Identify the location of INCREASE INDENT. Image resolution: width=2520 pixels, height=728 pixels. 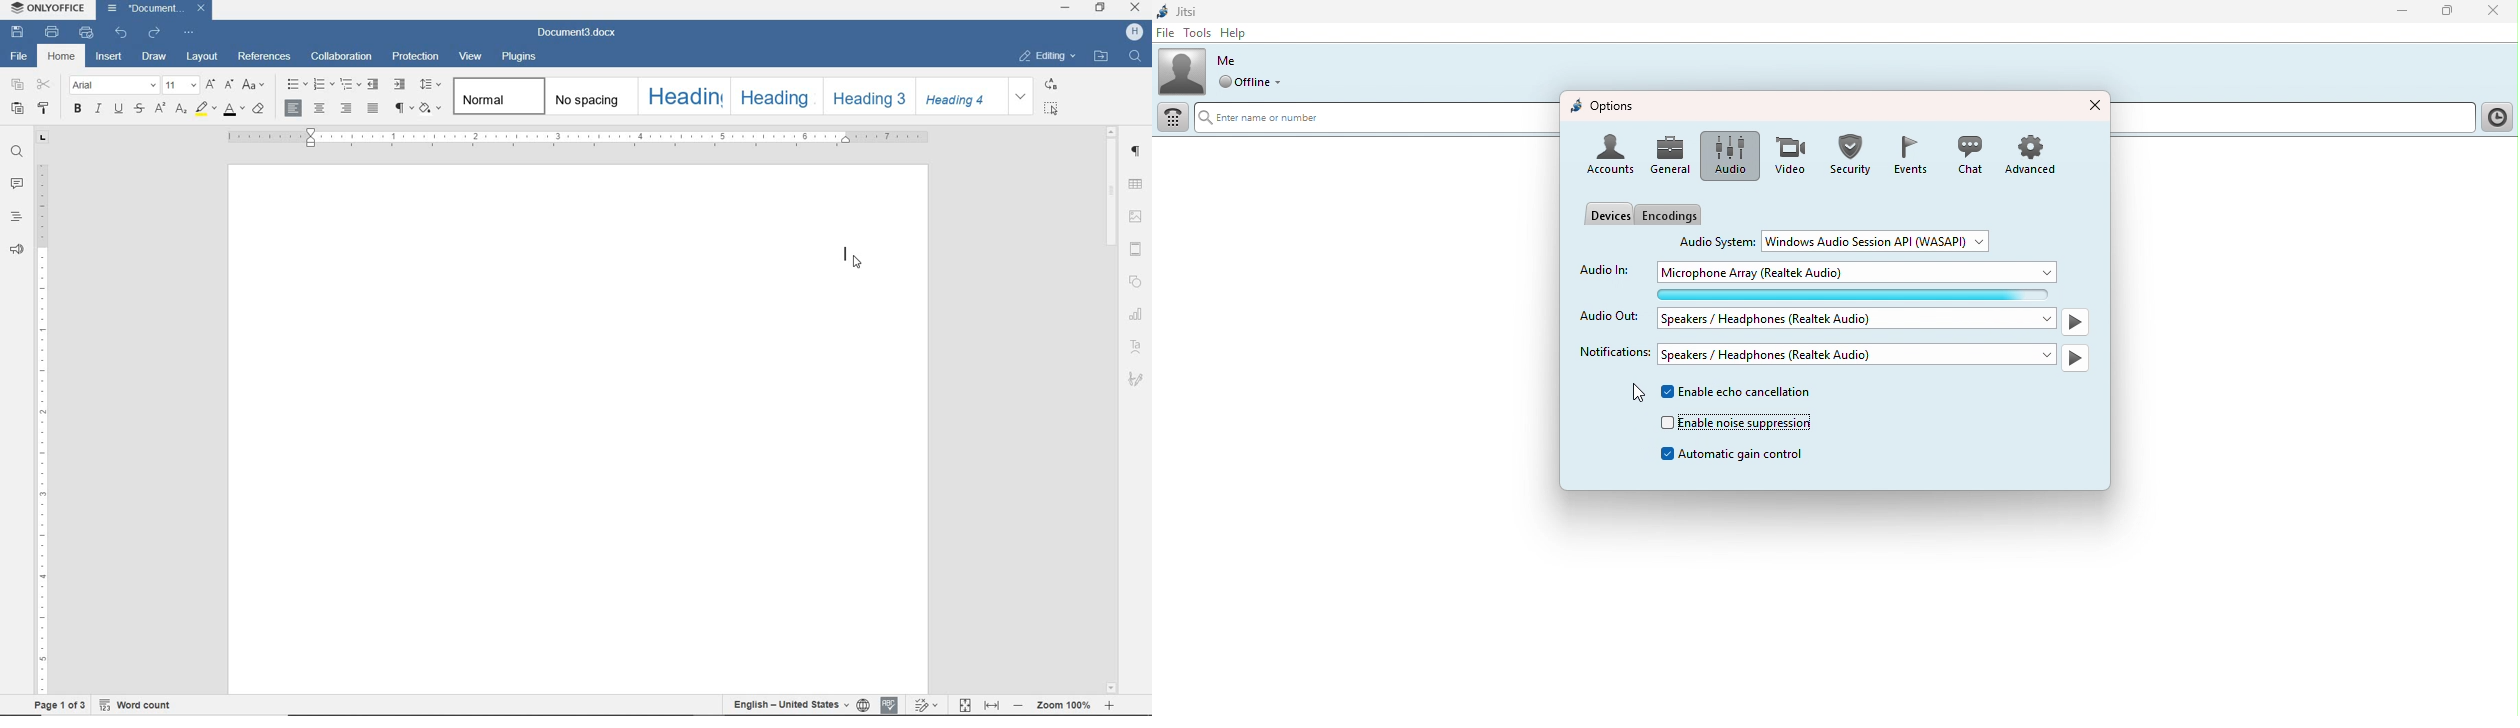
(400, 85).